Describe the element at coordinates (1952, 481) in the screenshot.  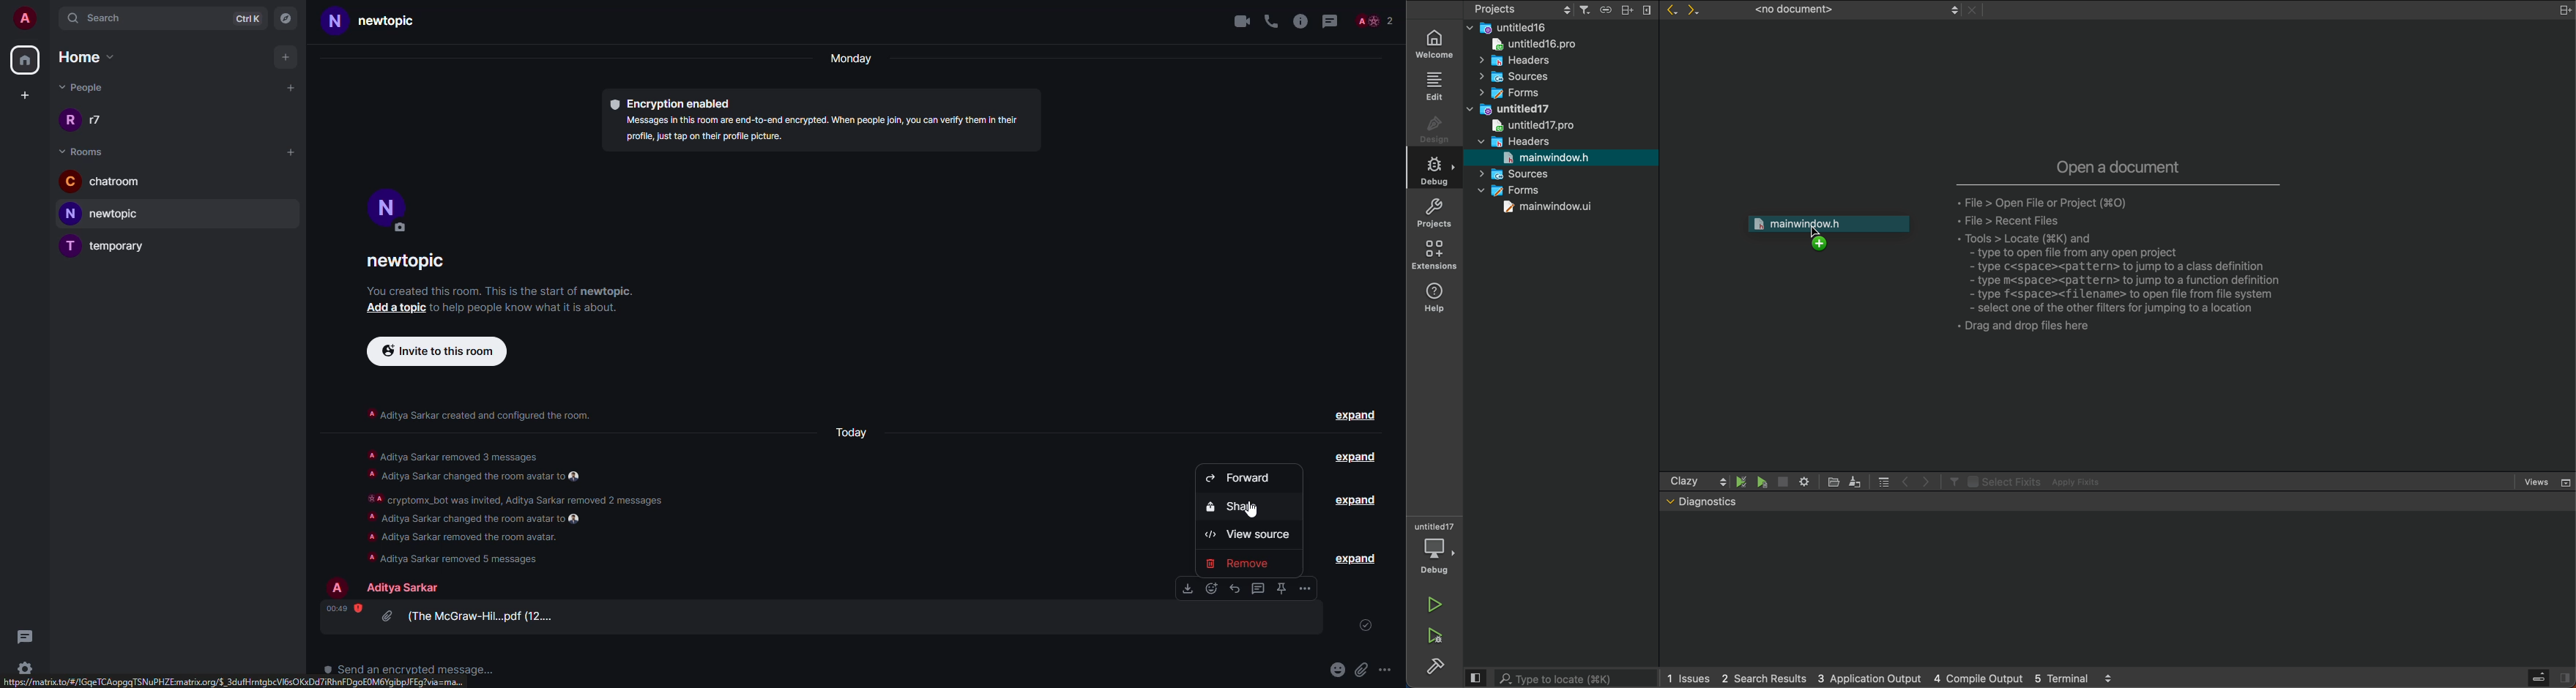
I see `Filter` at that location.